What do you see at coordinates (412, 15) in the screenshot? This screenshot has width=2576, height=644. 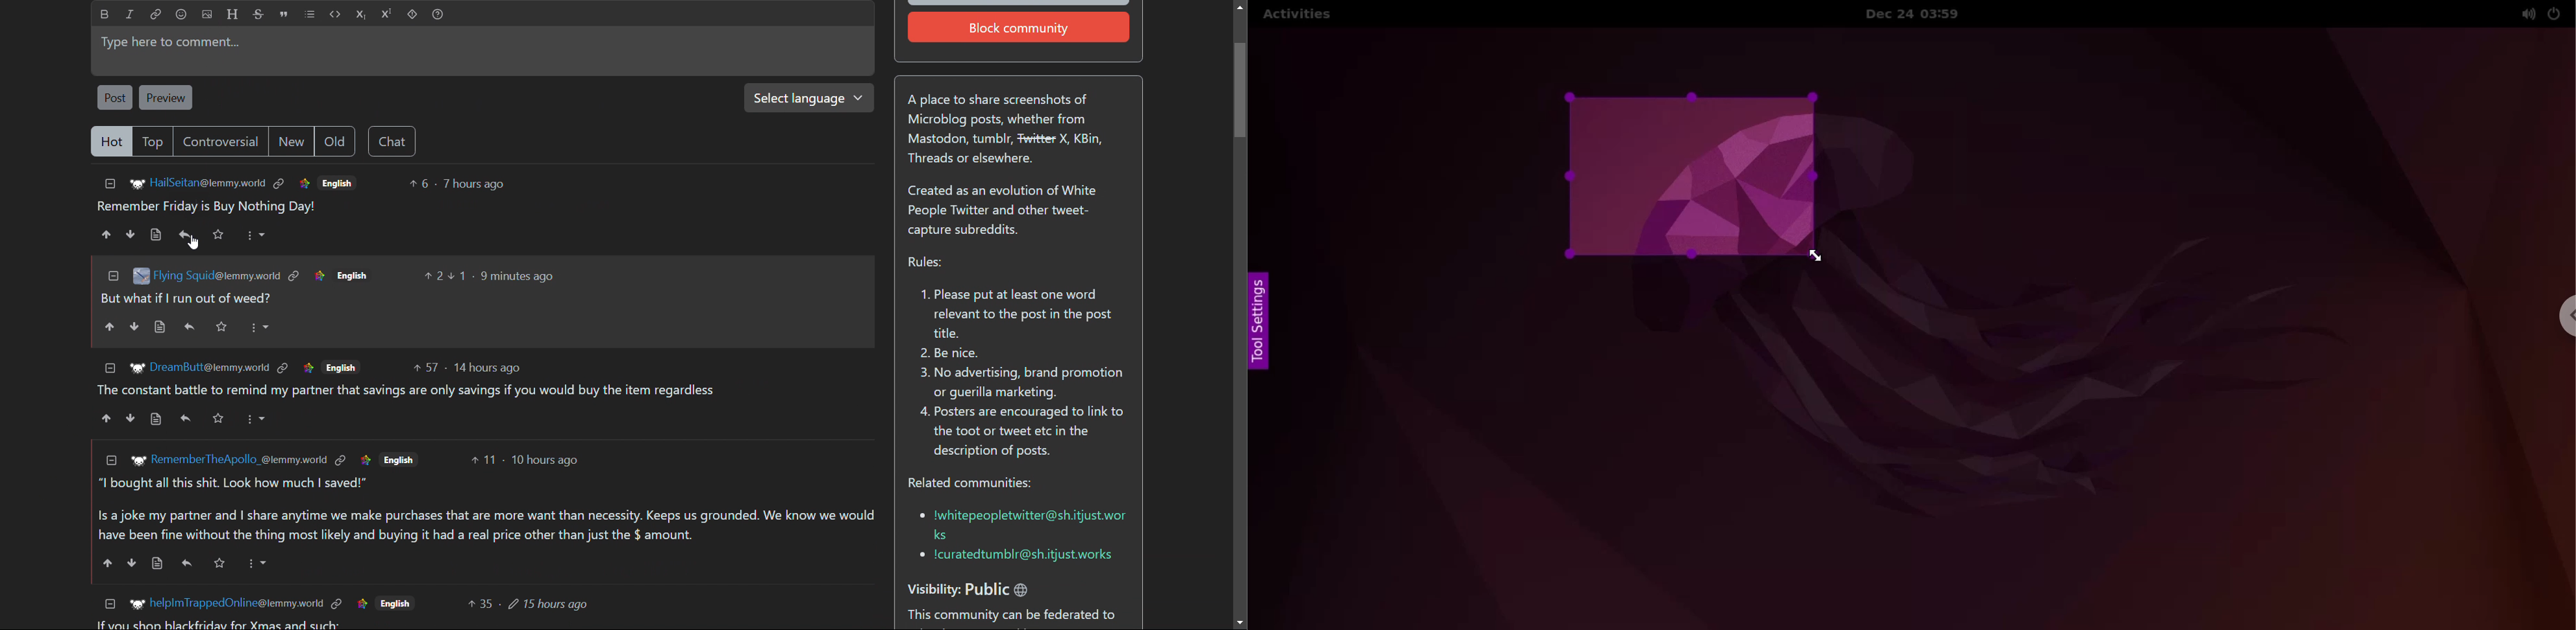 I see `spoiler` at bounding box center [412, 15].